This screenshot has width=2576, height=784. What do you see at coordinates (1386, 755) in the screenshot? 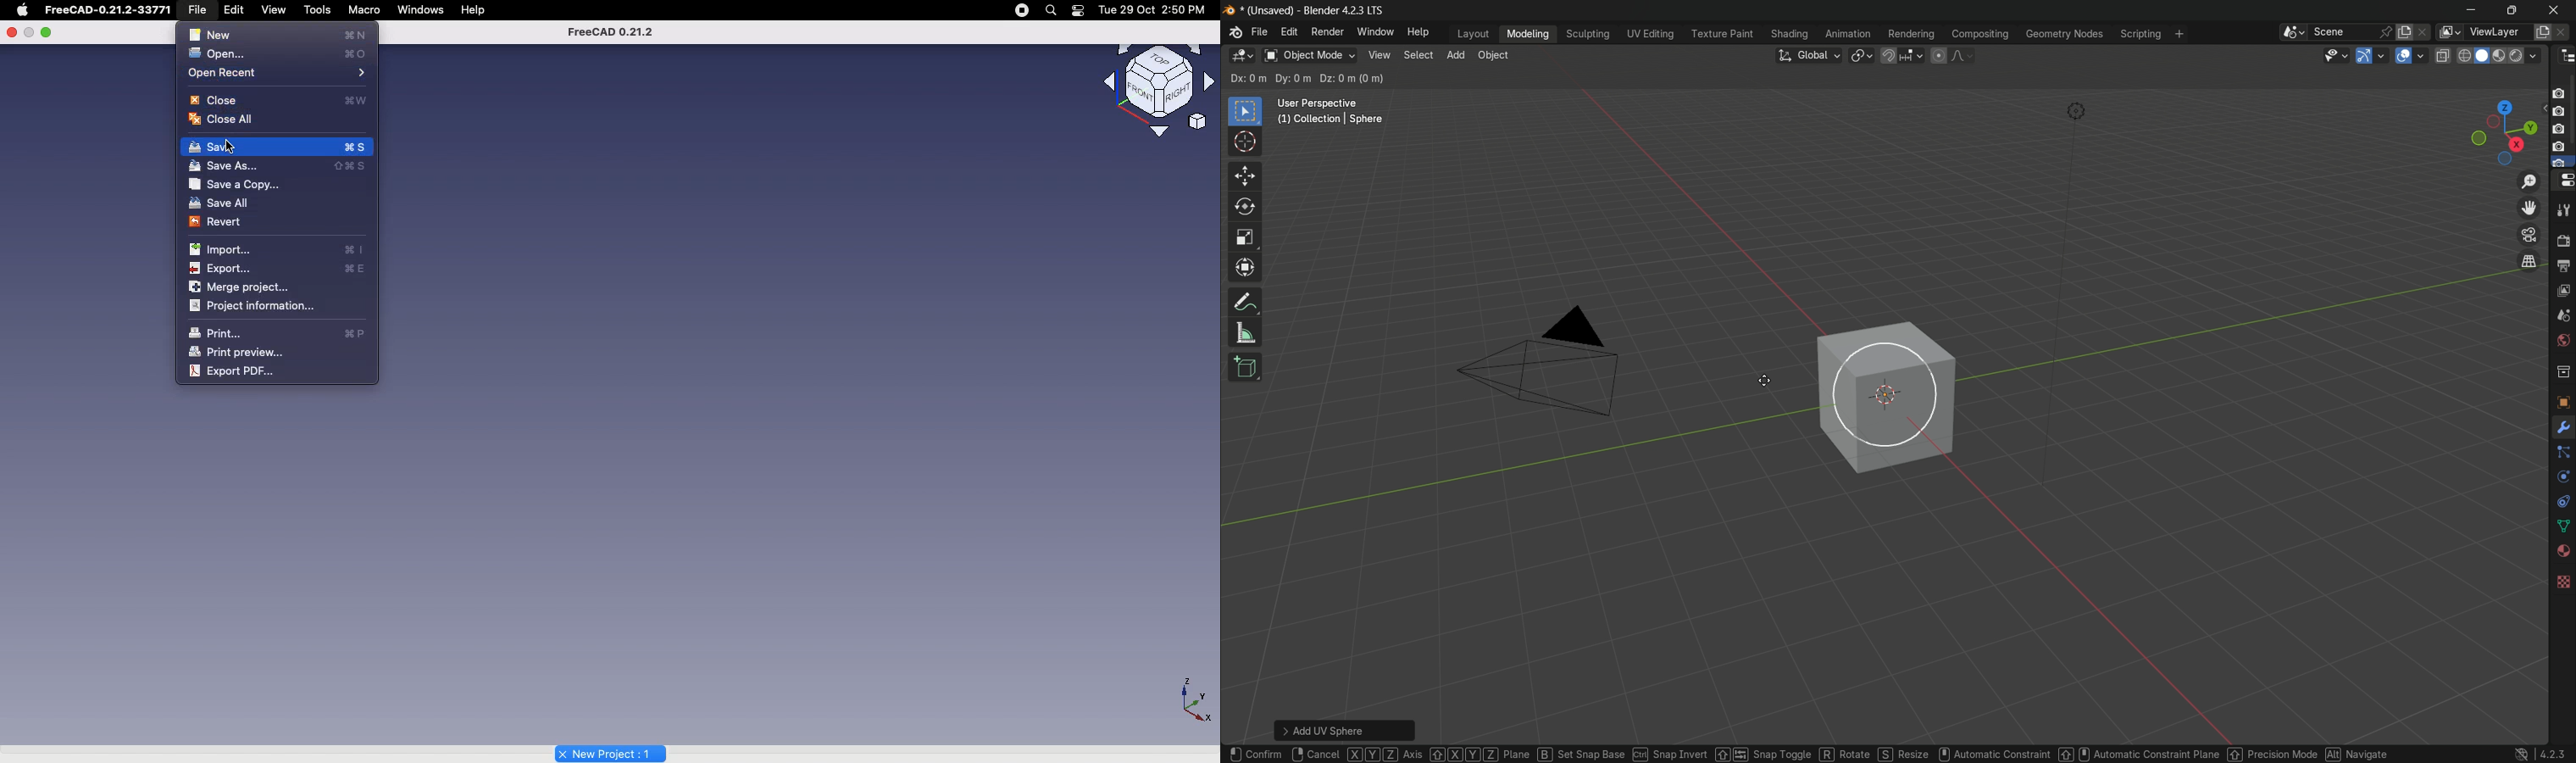
I see `Axis` at bounding box center [1386, 755].